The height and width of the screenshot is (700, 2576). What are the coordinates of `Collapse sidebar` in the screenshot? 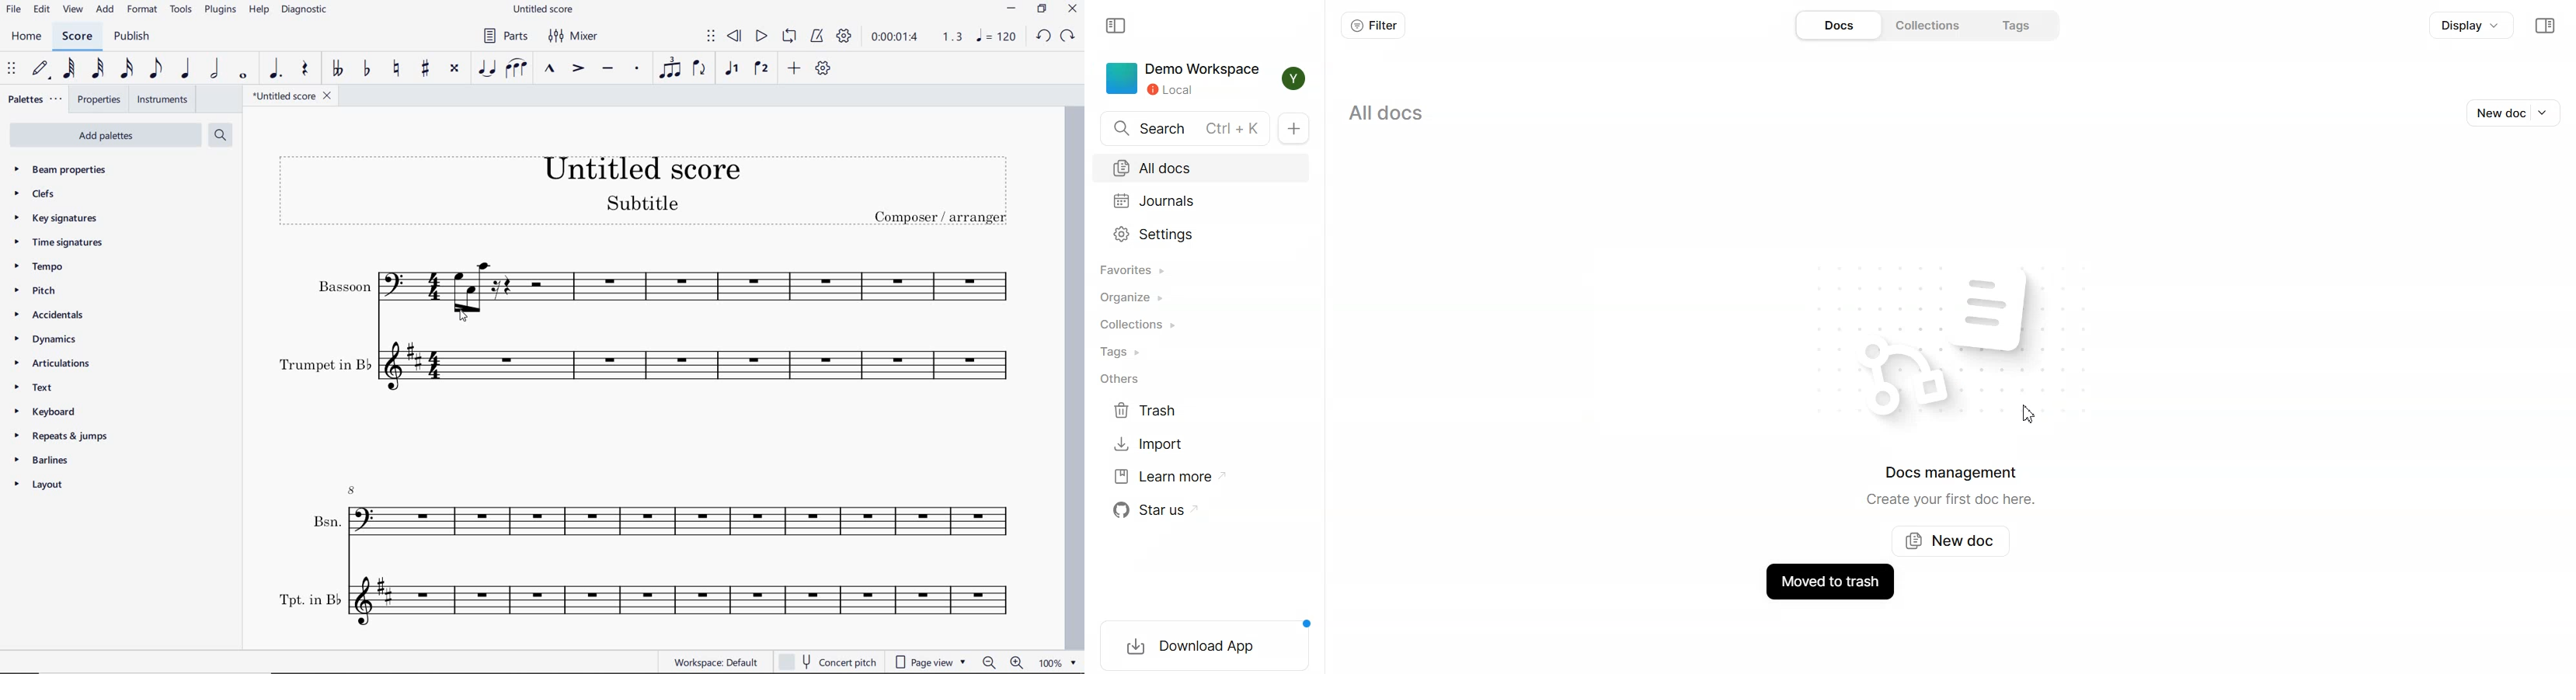 It's located at (1114, 26).